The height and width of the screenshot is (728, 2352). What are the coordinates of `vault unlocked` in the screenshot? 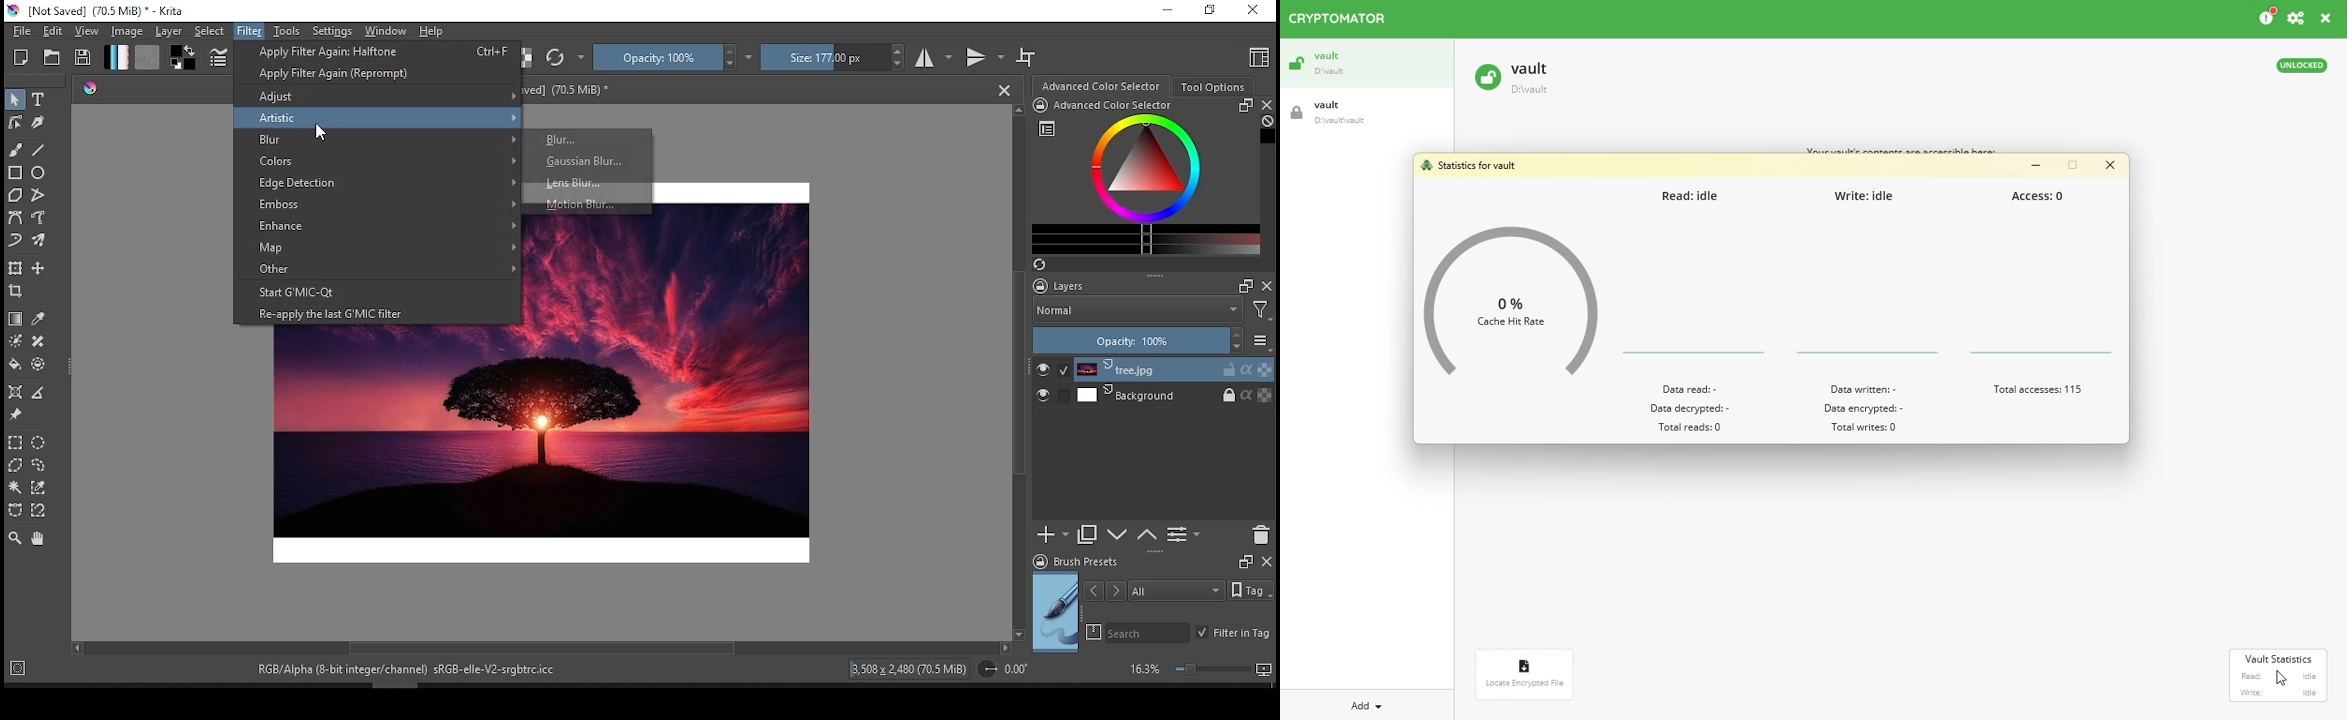 It's located at (1510, 78).